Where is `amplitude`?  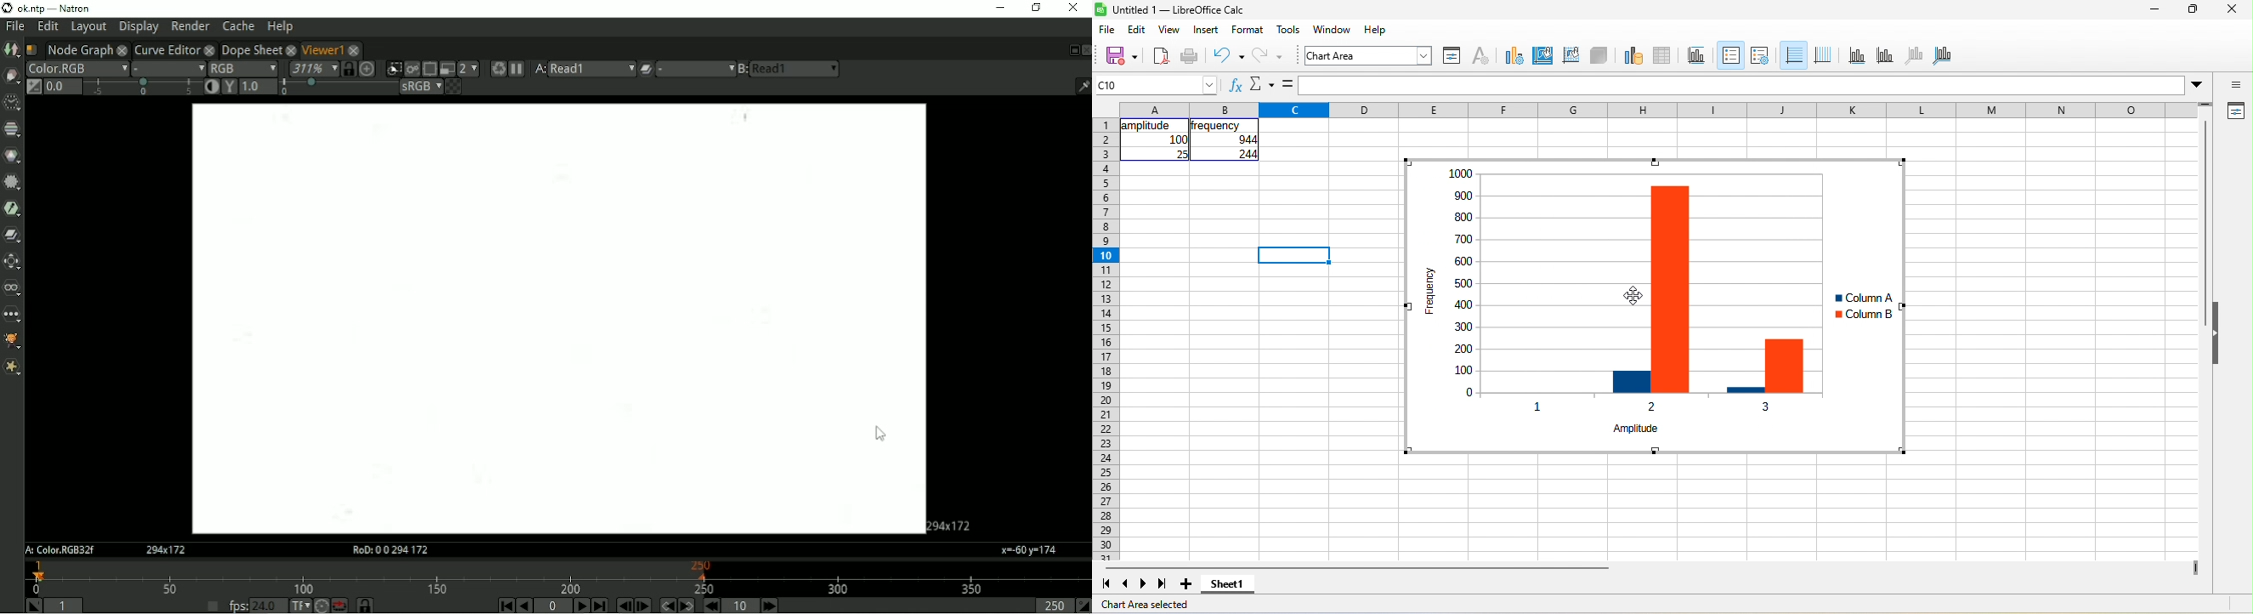
amplitude is located at coordinates (1148, 126).